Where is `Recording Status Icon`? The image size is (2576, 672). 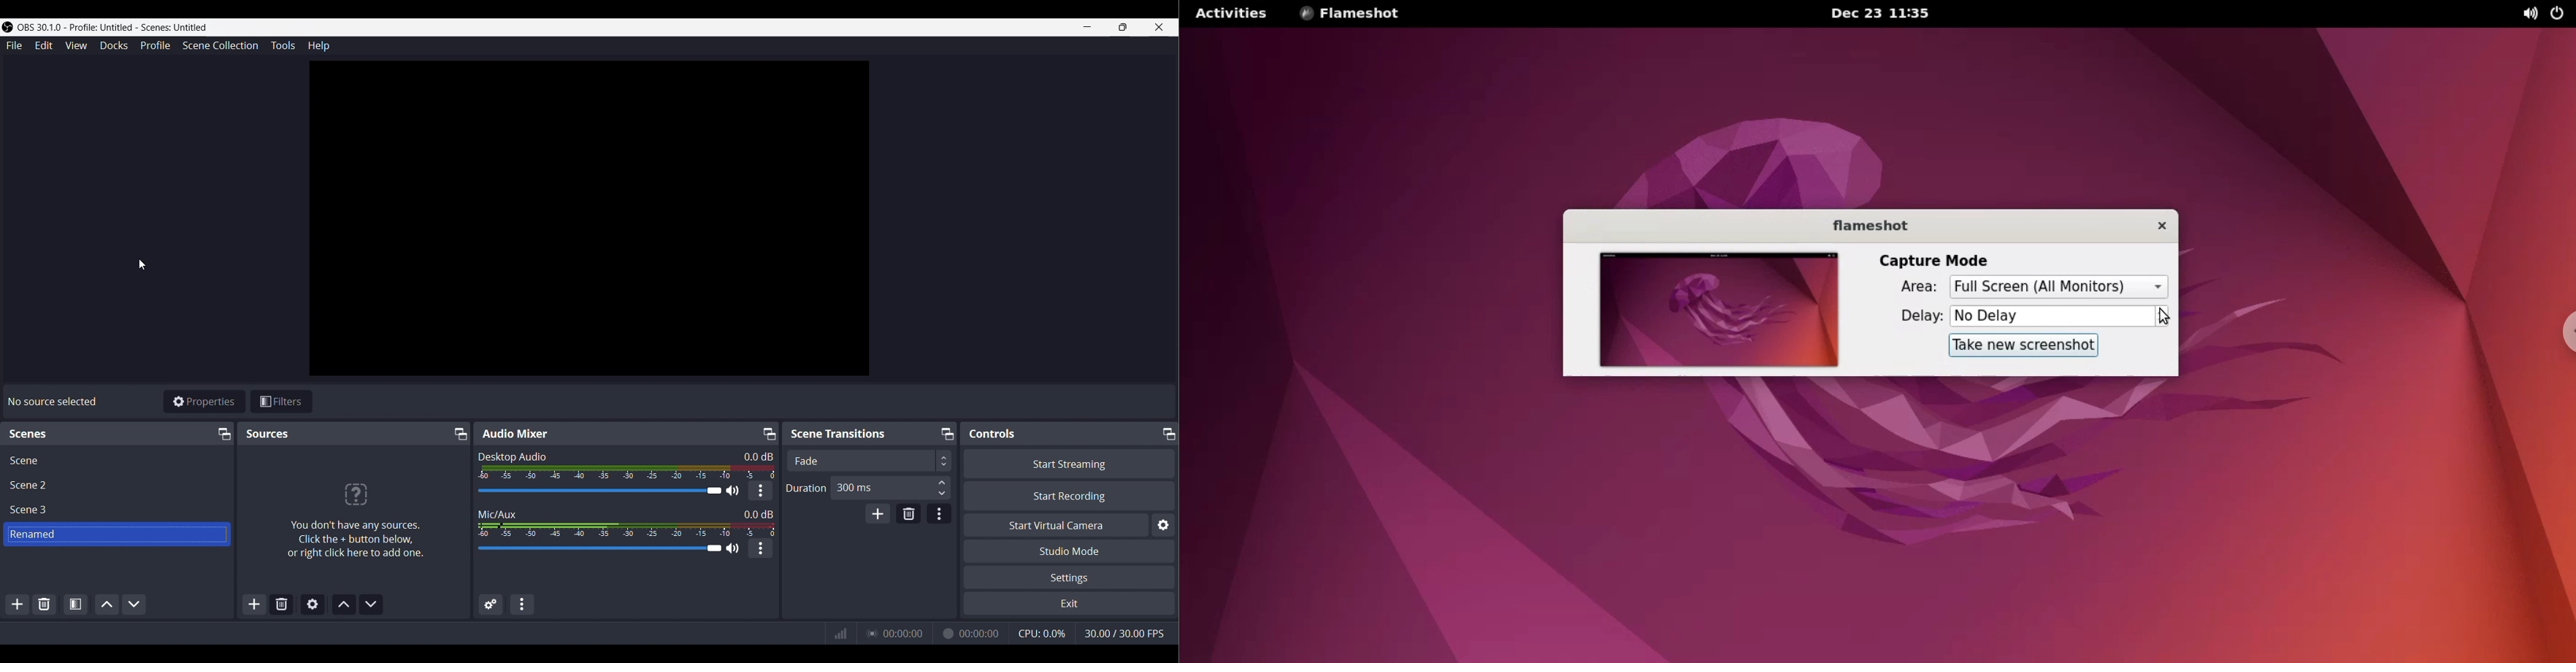
Recording Status Icon is located at coordinates (947, 634).